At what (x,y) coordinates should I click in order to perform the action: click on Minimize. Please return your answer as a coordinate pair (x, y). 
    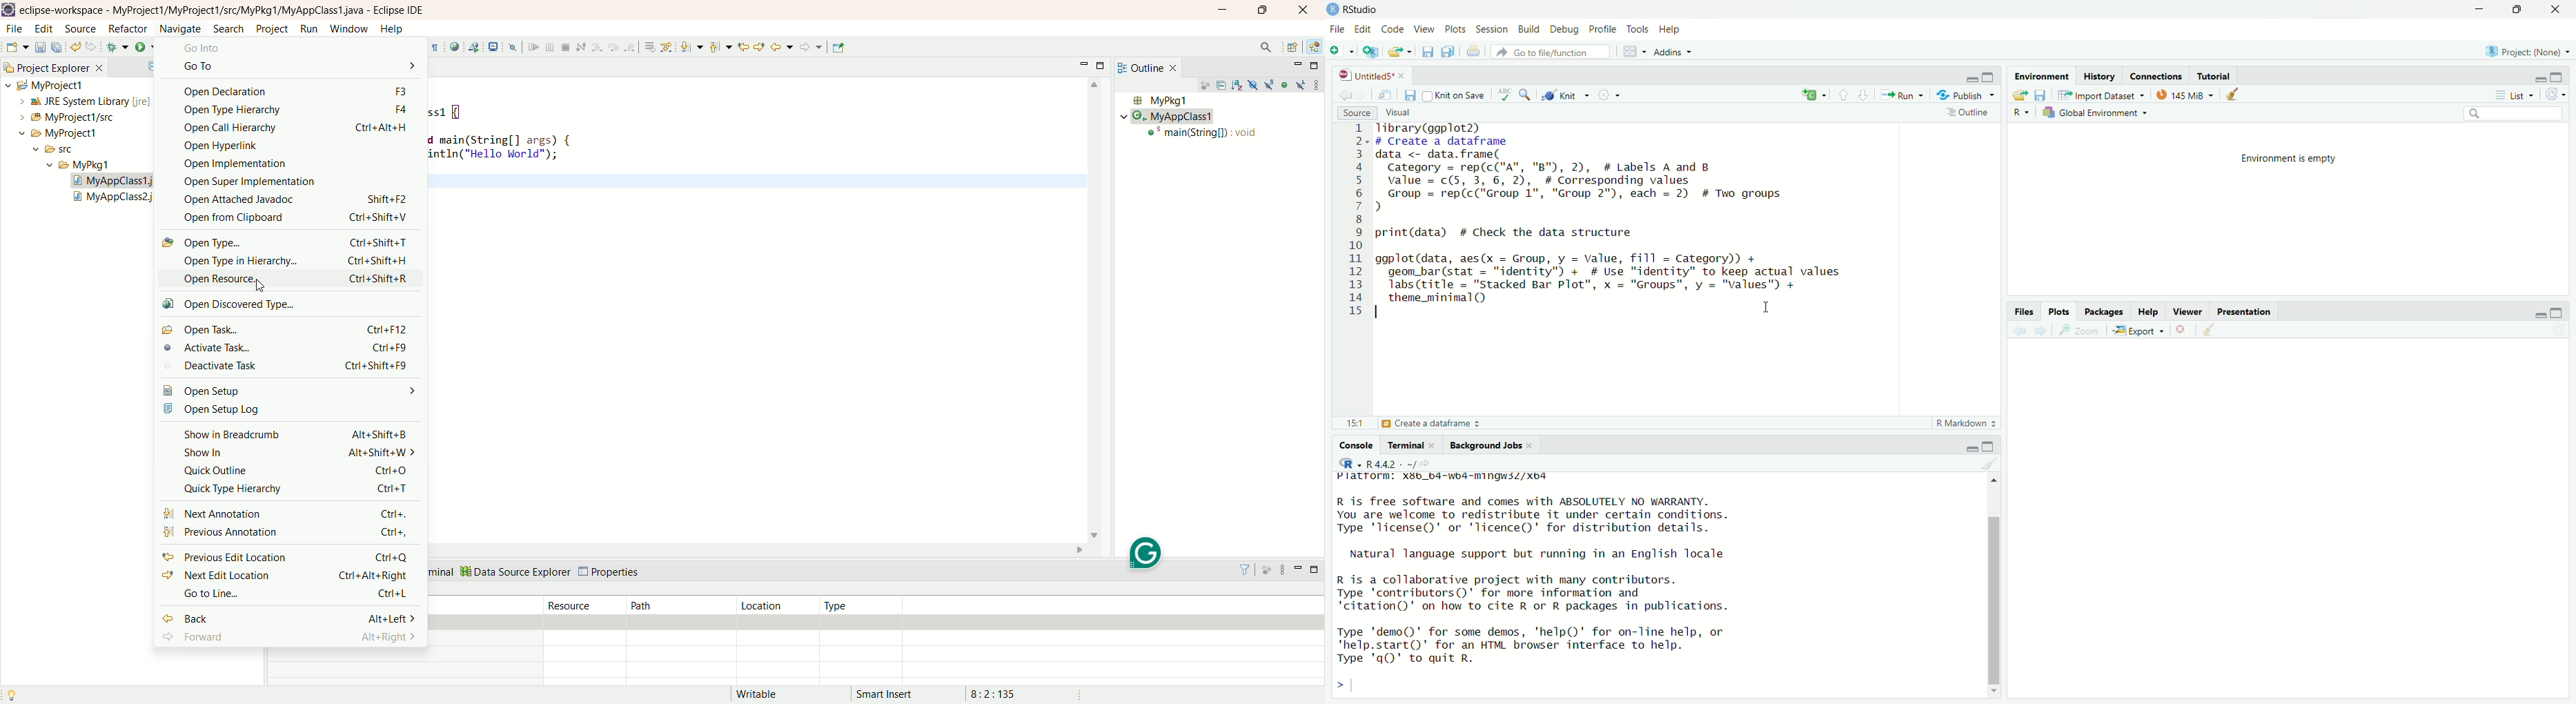
    Looking at the image, I should click on (2538, 314).